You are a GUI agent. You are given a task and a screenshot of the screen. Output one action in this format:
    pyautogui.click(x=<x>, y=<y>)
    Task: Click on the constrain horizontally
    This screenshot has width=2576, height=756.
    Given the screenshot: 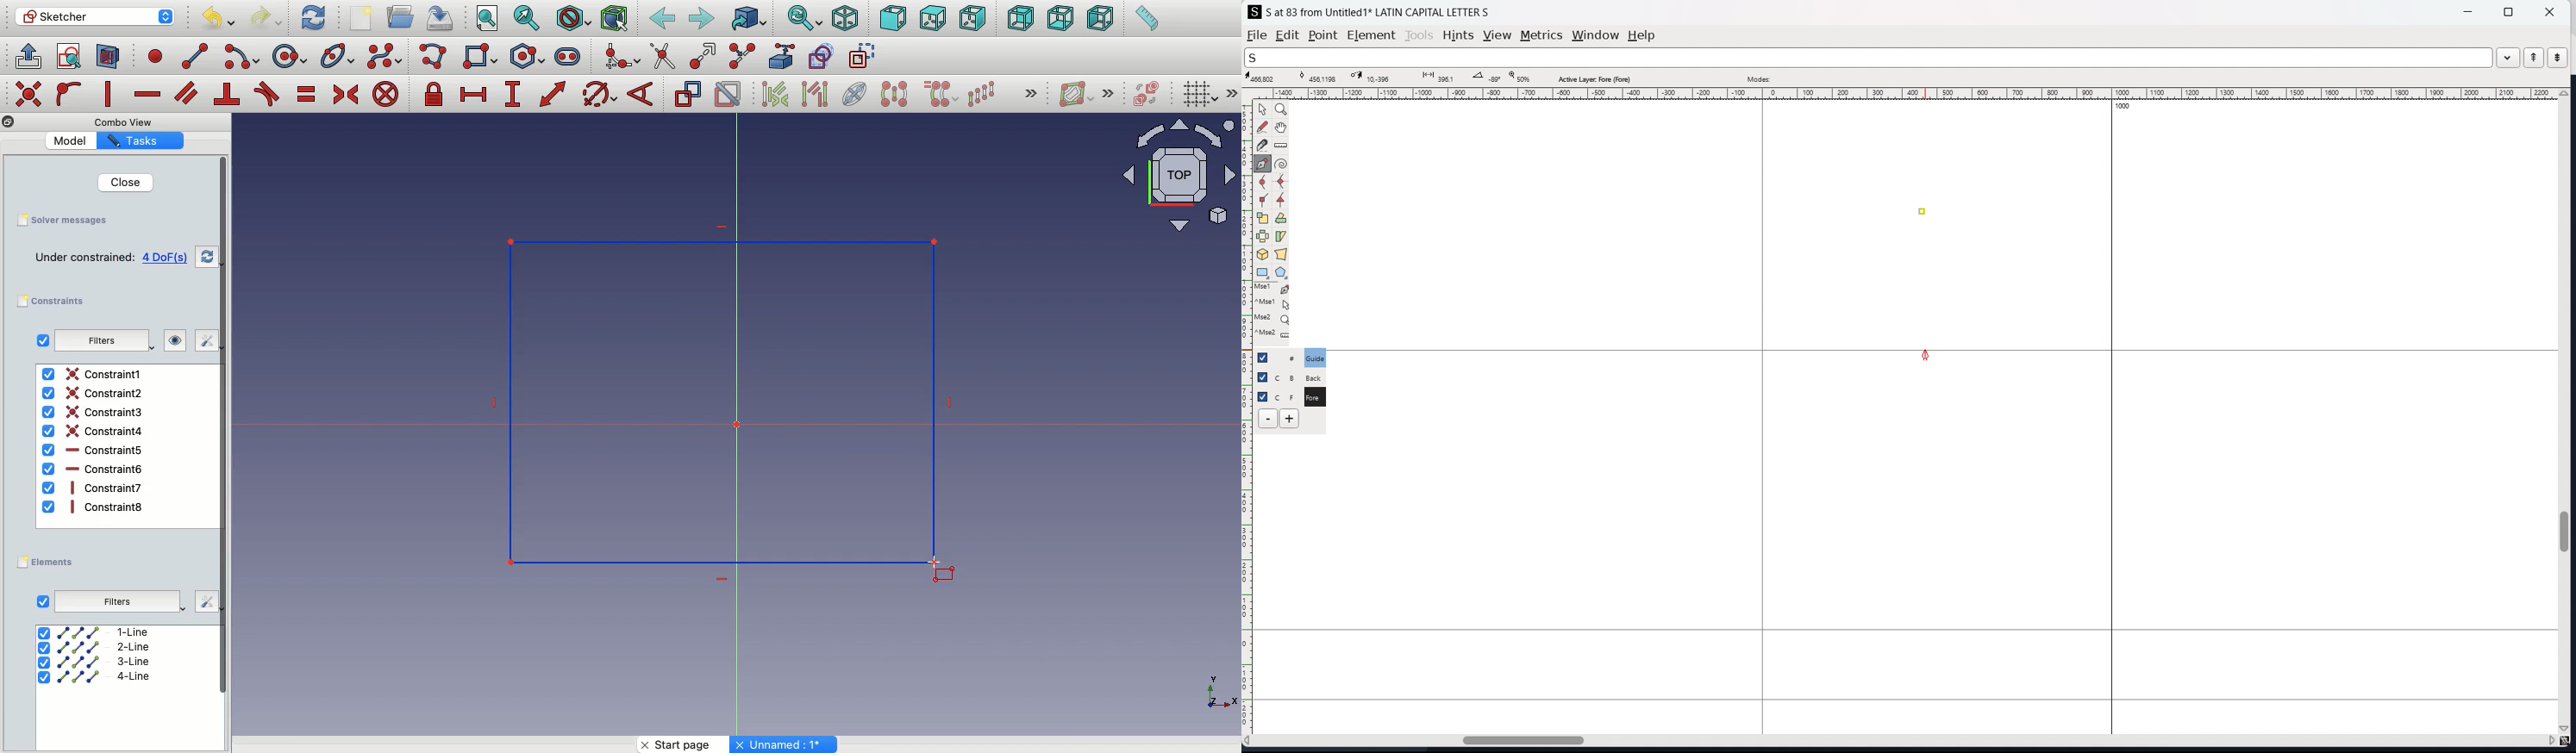 What is the action you would take?
    pyautogui.click(x=149, y=90)
    